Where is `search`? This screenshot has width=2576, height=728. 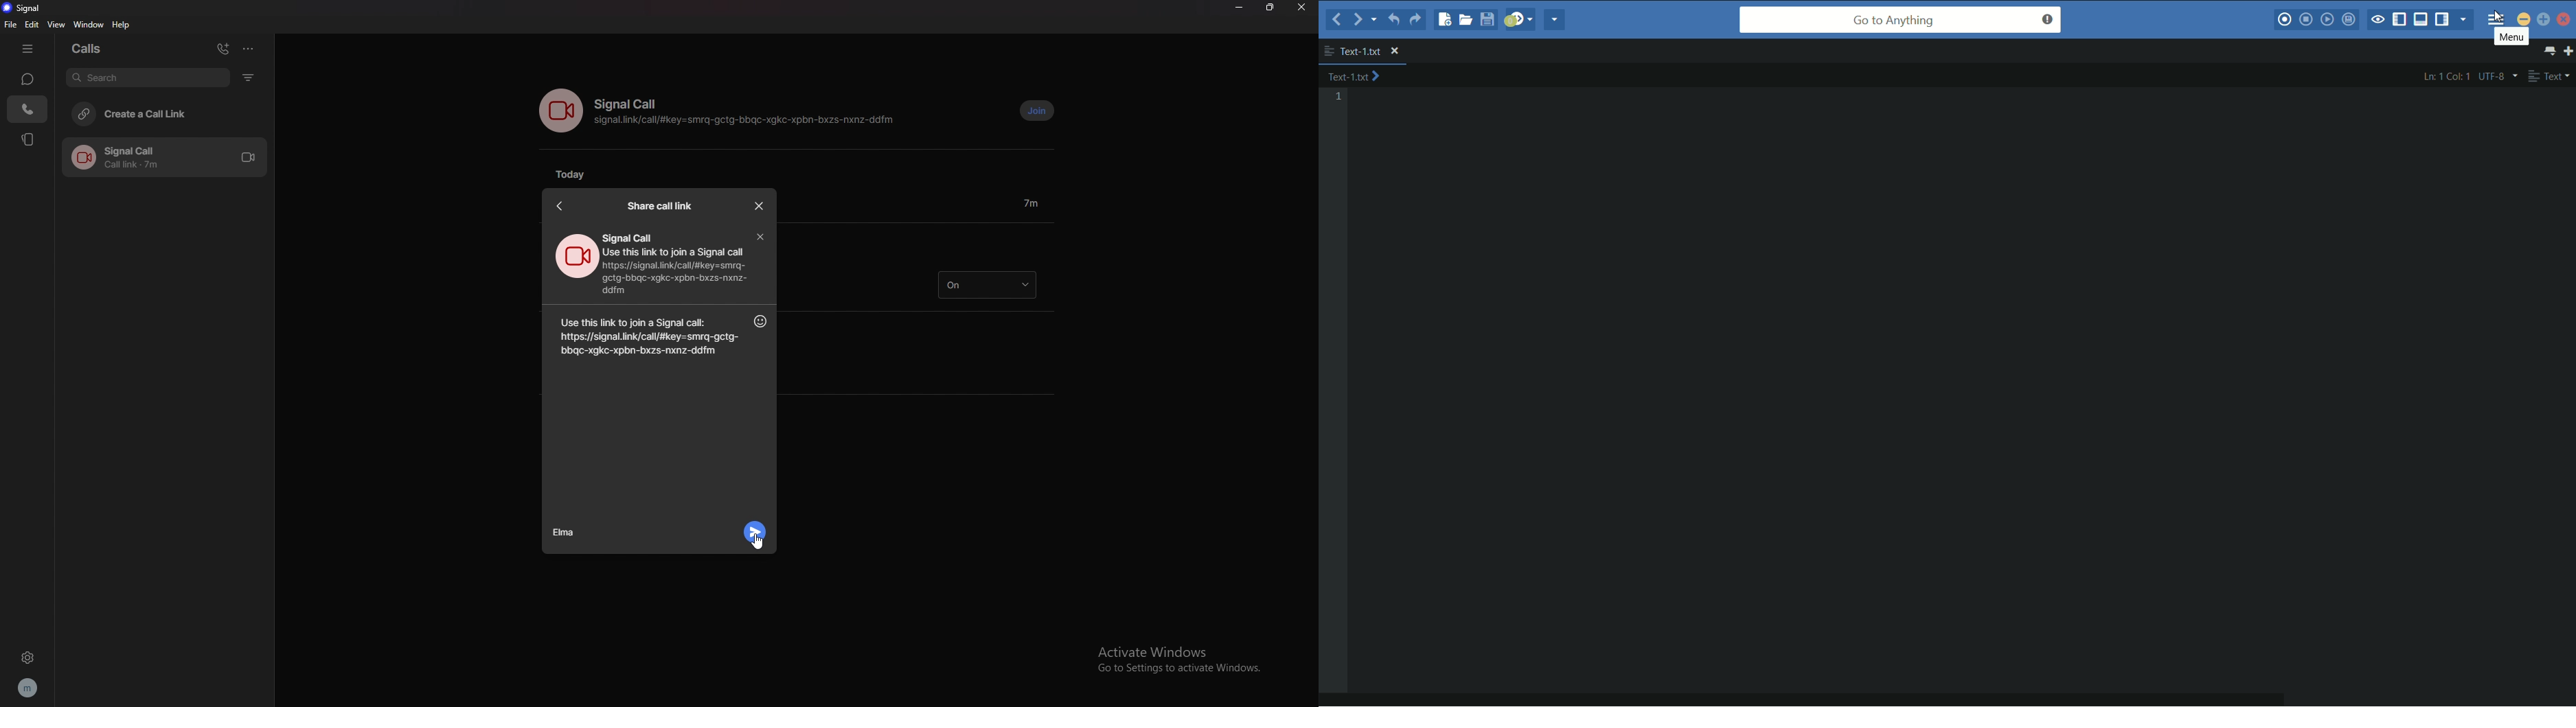
search is located at coordinates (147, 77).